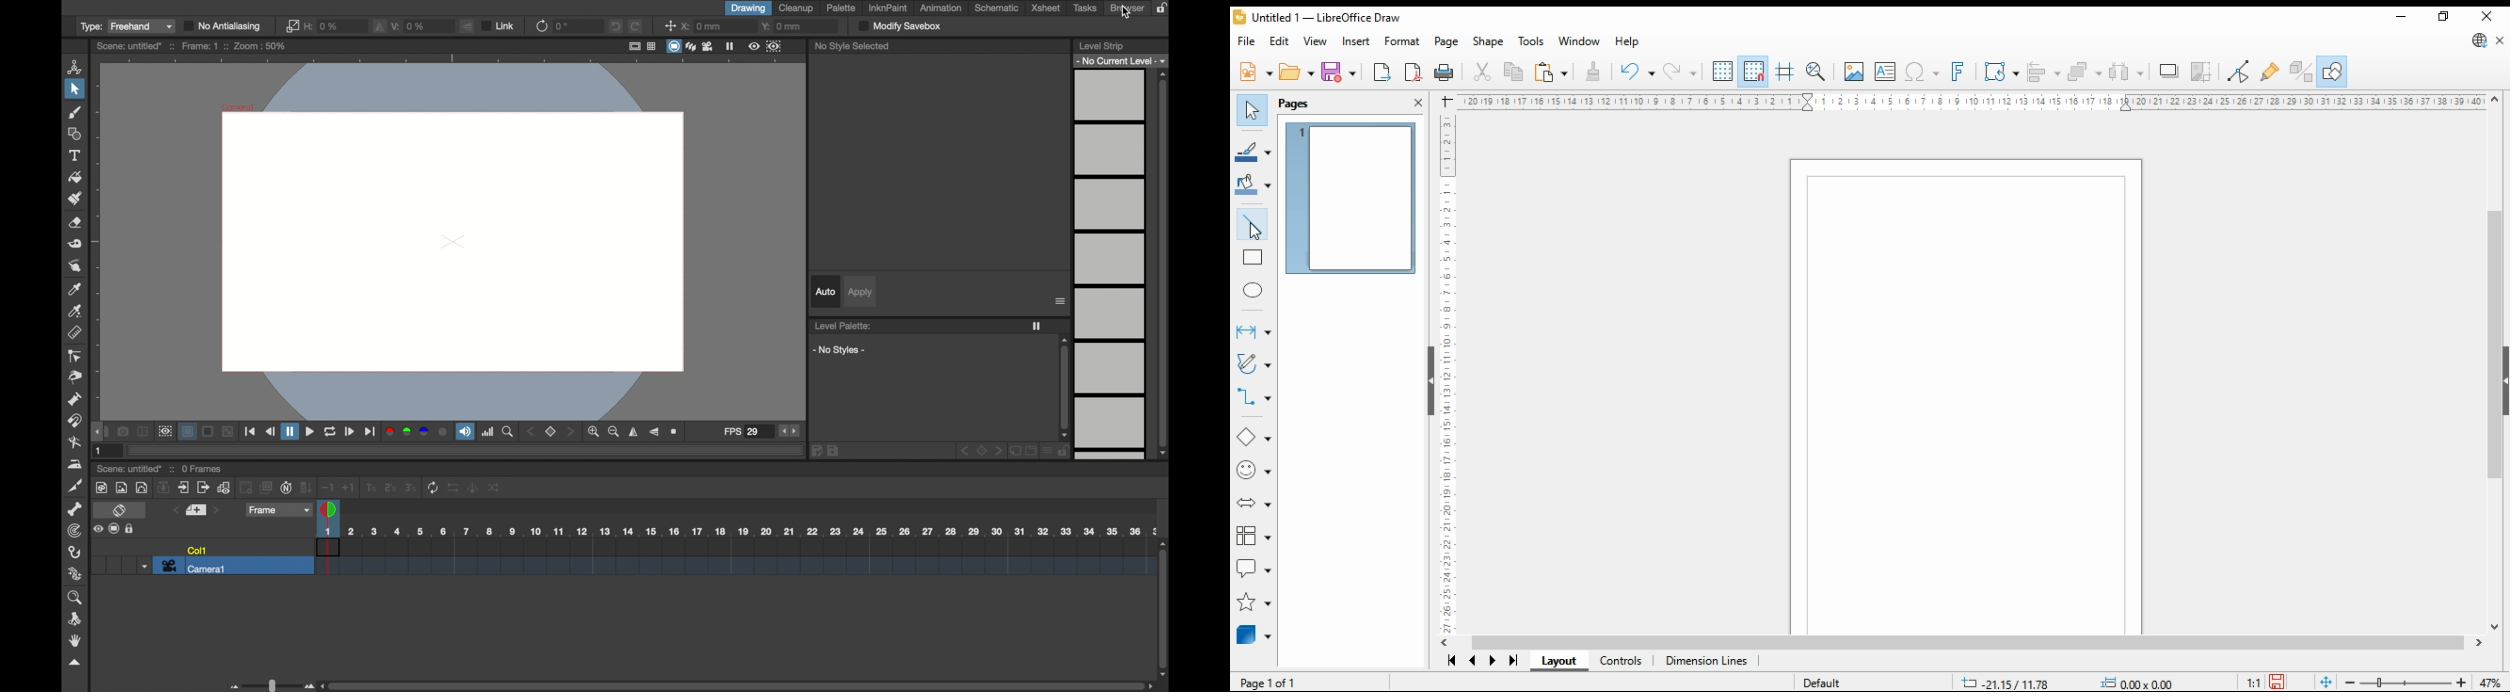 This screenshot has height=700, width=2520. Describe the element at coordinates (1449, 369) in the screenshot. I see `vertical scale` at that location.